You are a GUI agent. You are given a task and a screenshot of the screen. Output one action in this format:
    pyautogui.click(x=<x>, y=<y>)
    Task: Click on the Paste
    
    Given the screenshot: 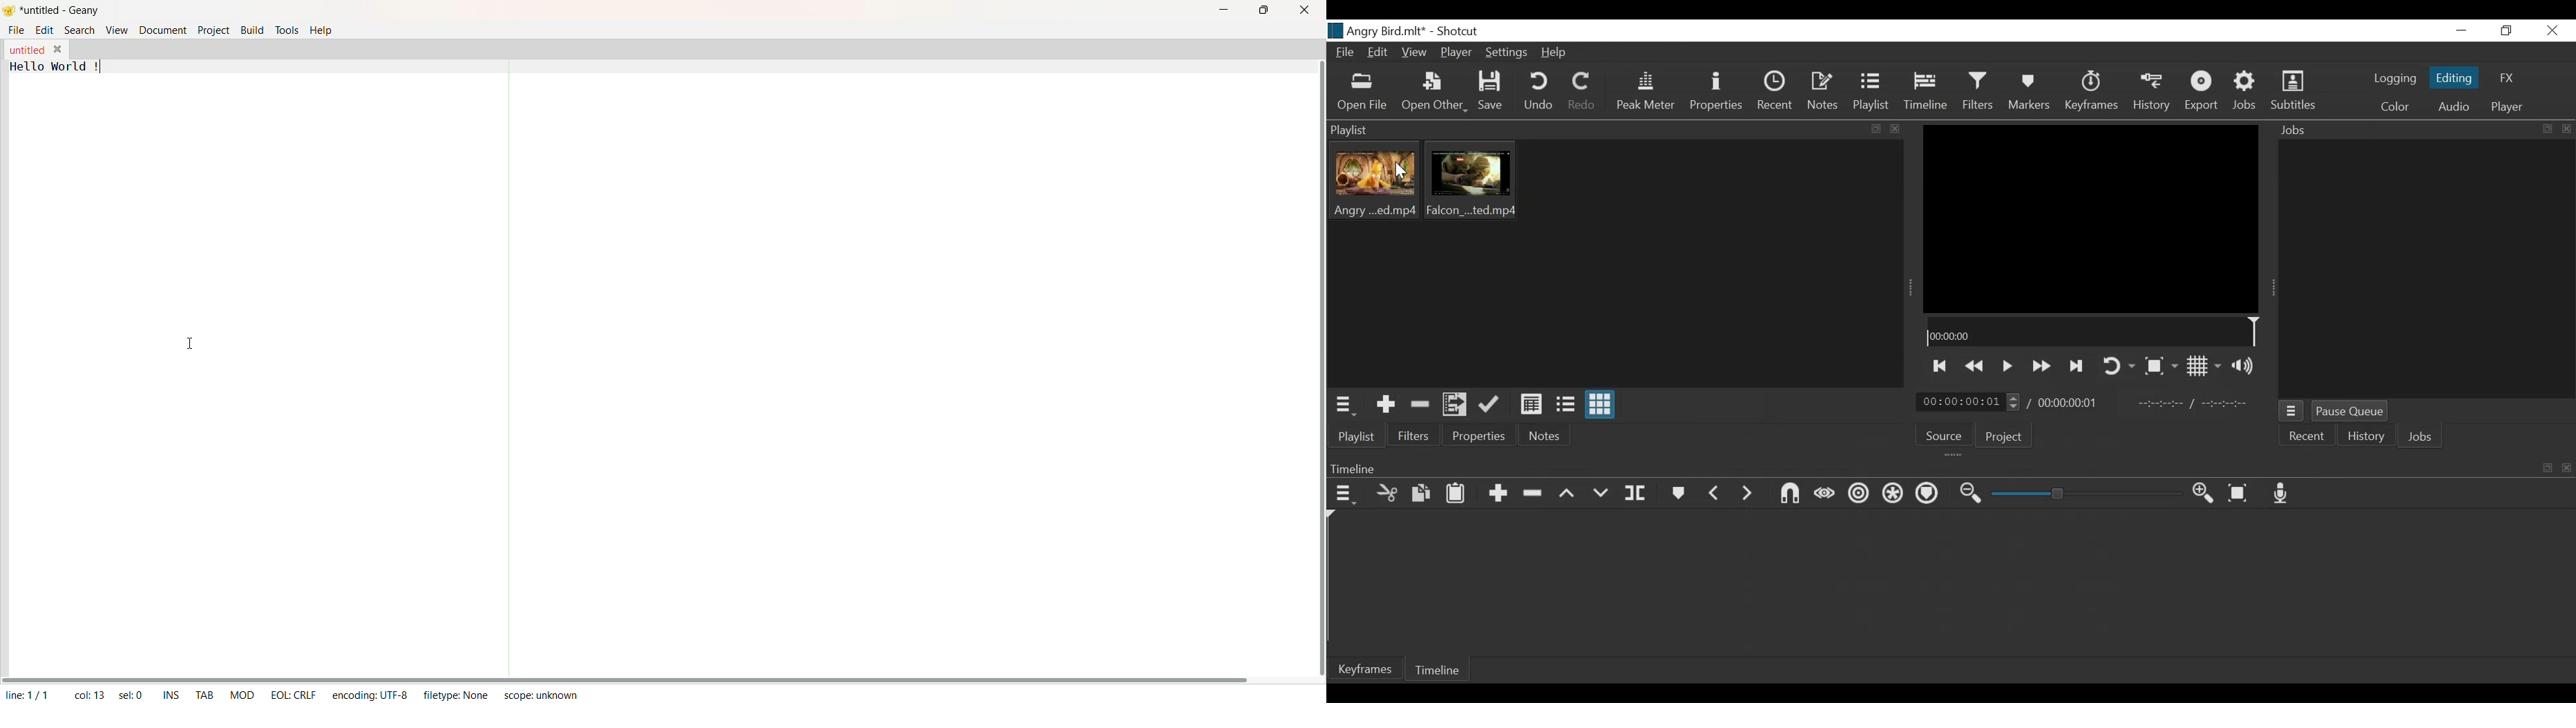 What is the action you would take?
    pyautogui.click(x=1459, y=494)
    